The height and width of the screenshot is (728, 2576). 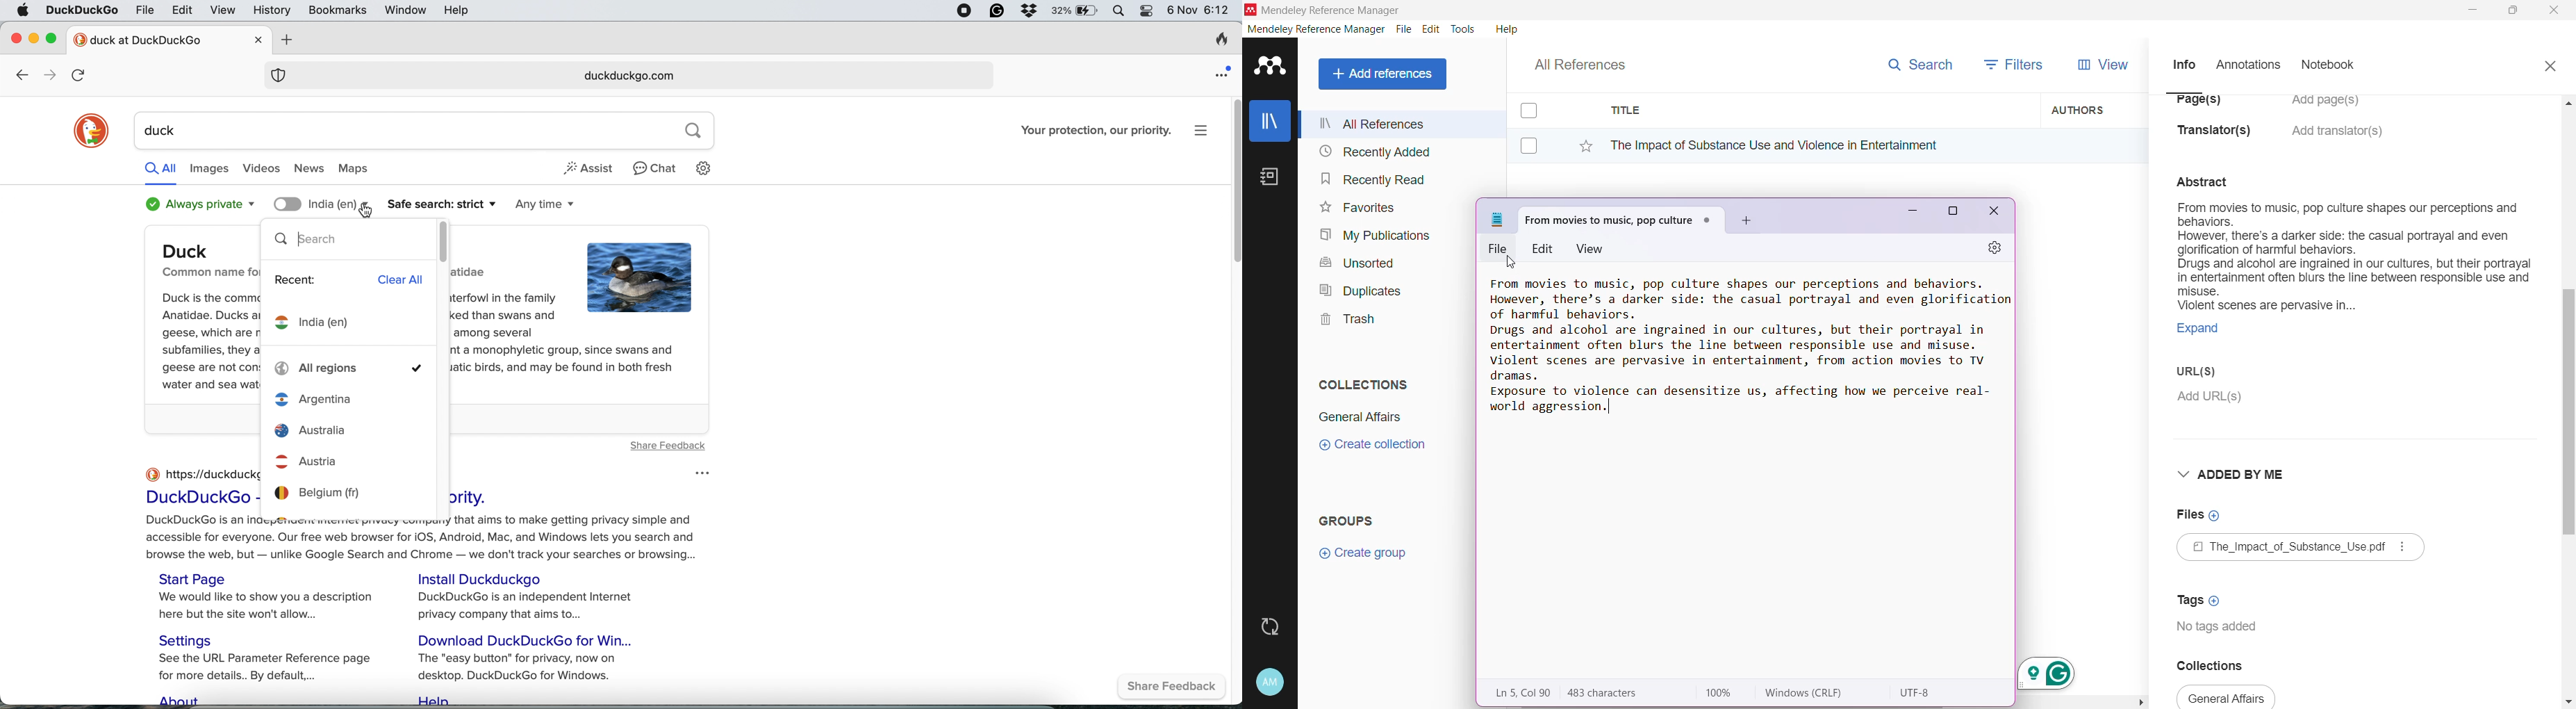 I want to click on Annotations, so click(x=2247, y=65).